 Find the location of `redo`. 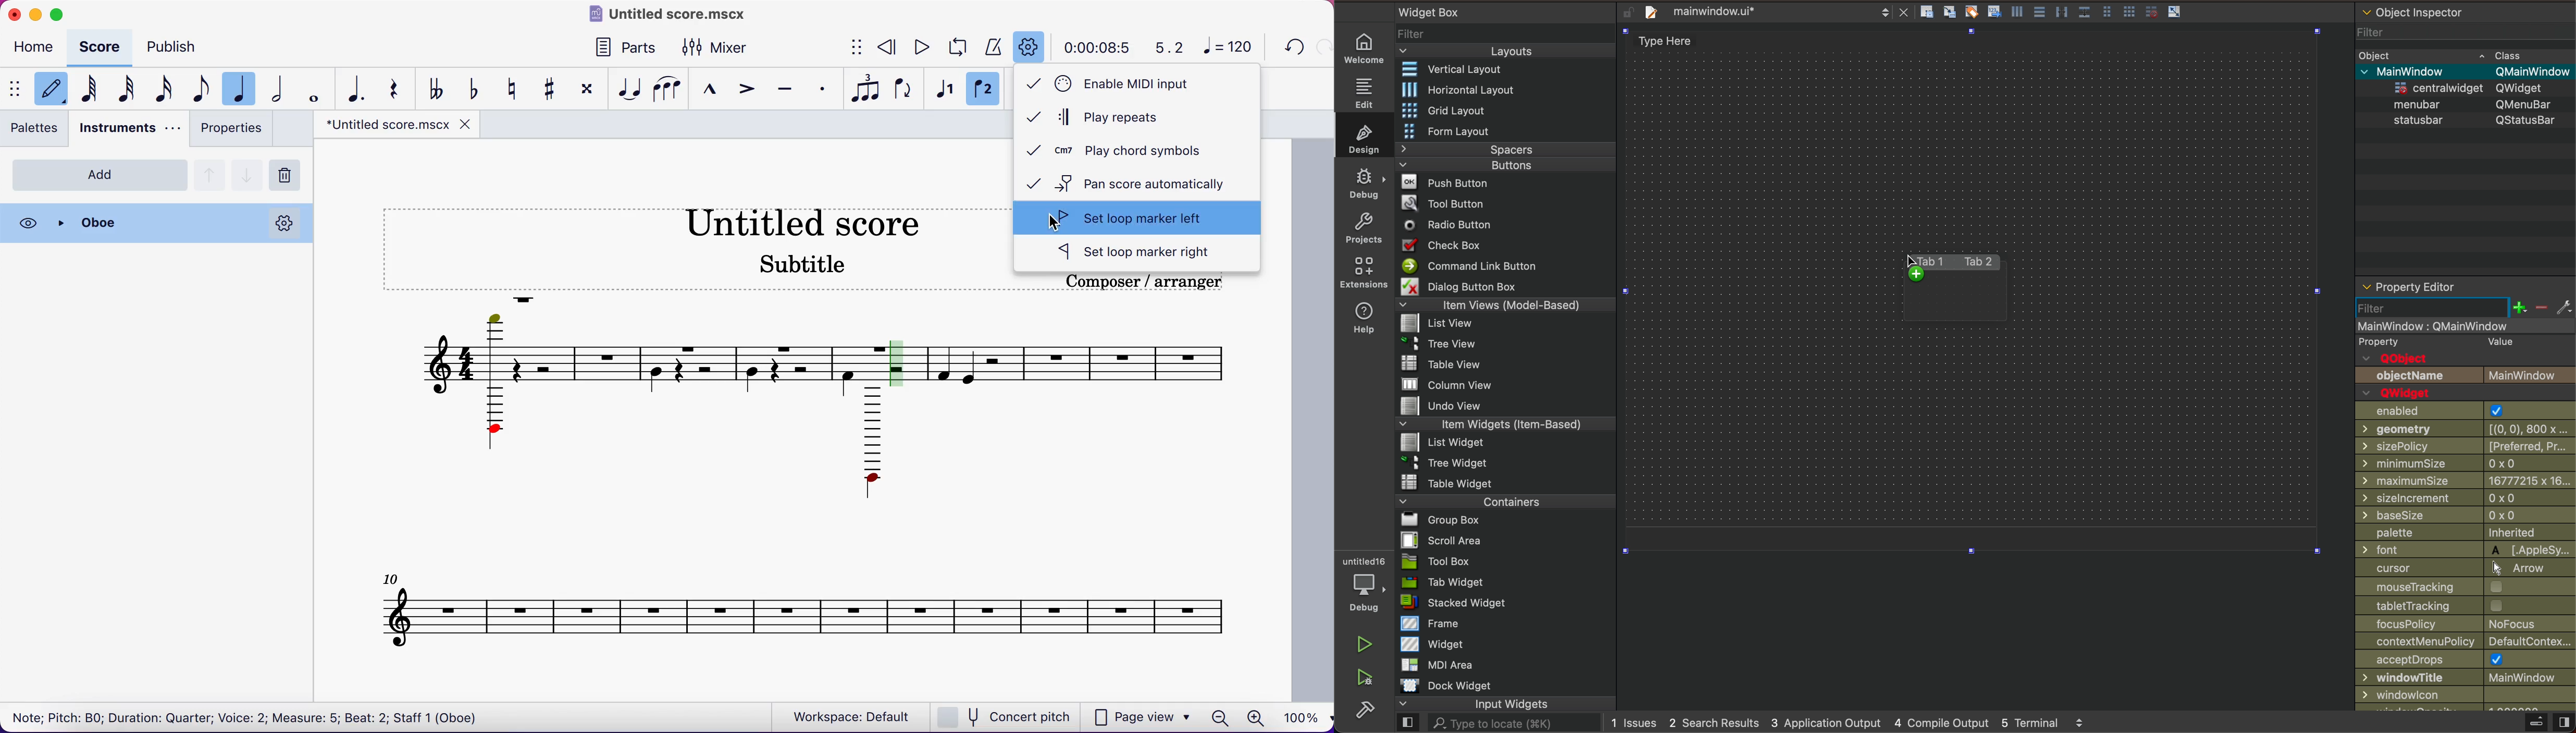

redo is located at coordinates (1323, 48).